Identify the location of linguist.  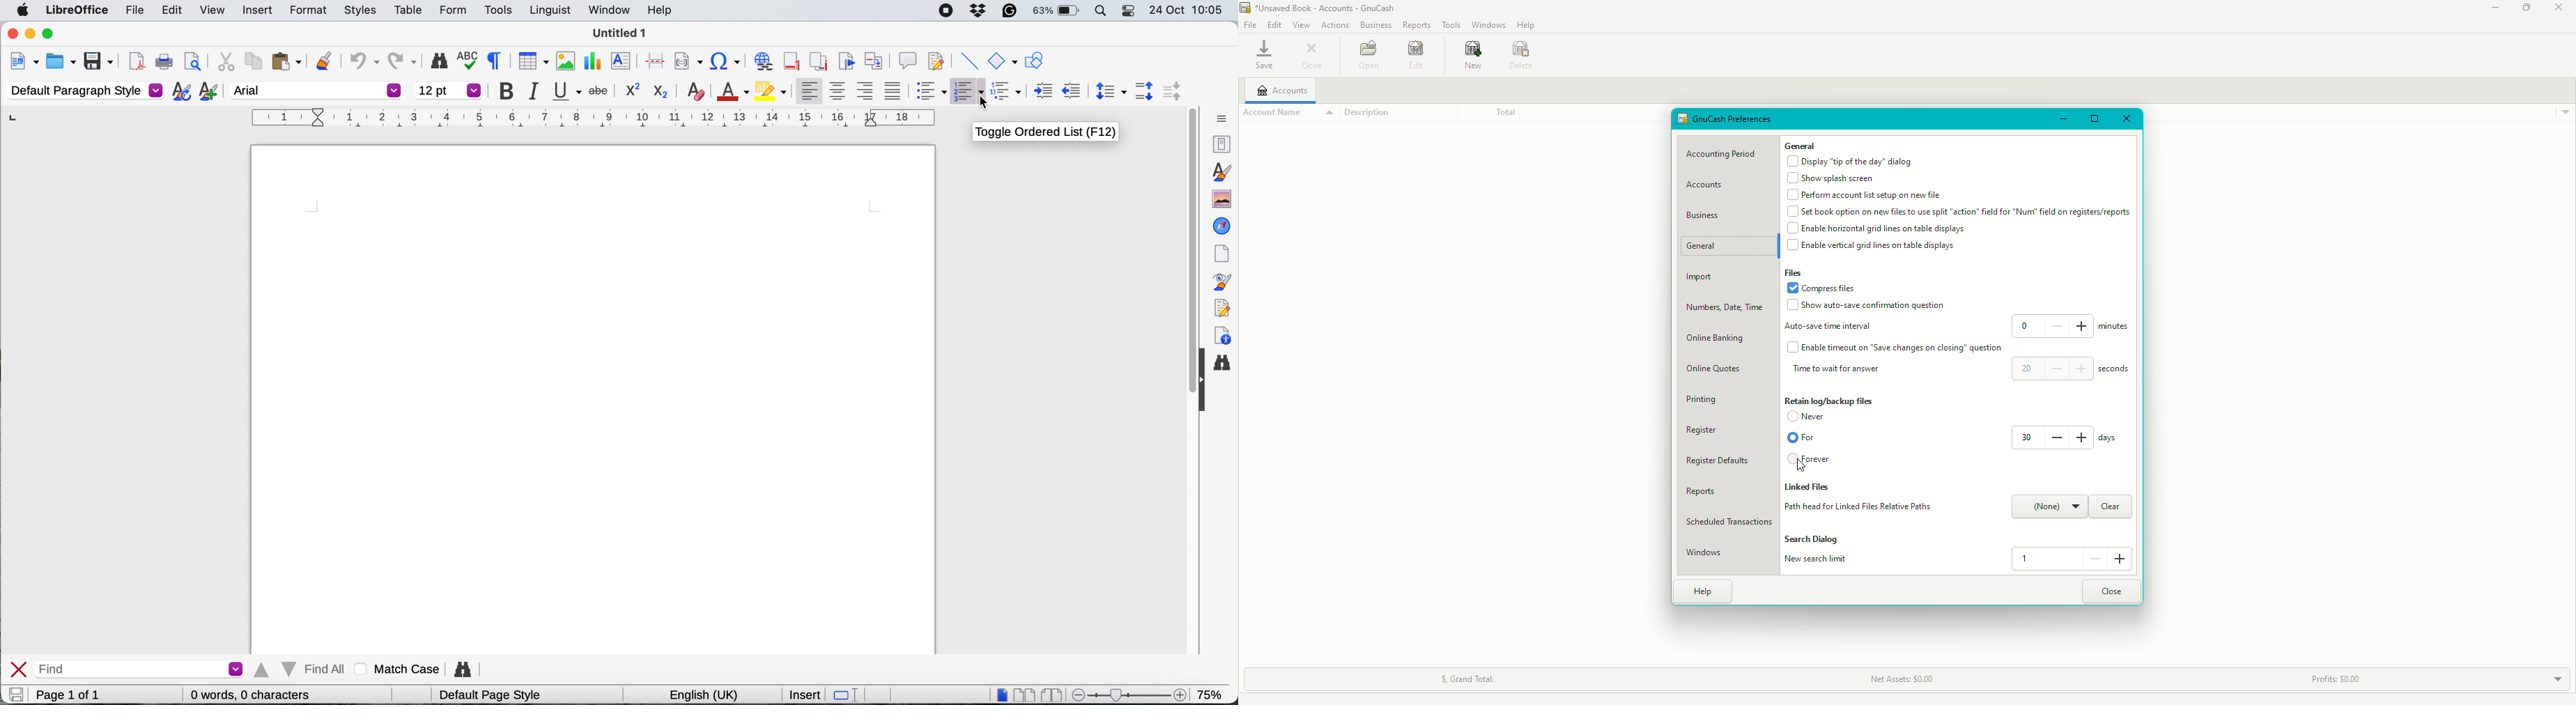
(548, 11).